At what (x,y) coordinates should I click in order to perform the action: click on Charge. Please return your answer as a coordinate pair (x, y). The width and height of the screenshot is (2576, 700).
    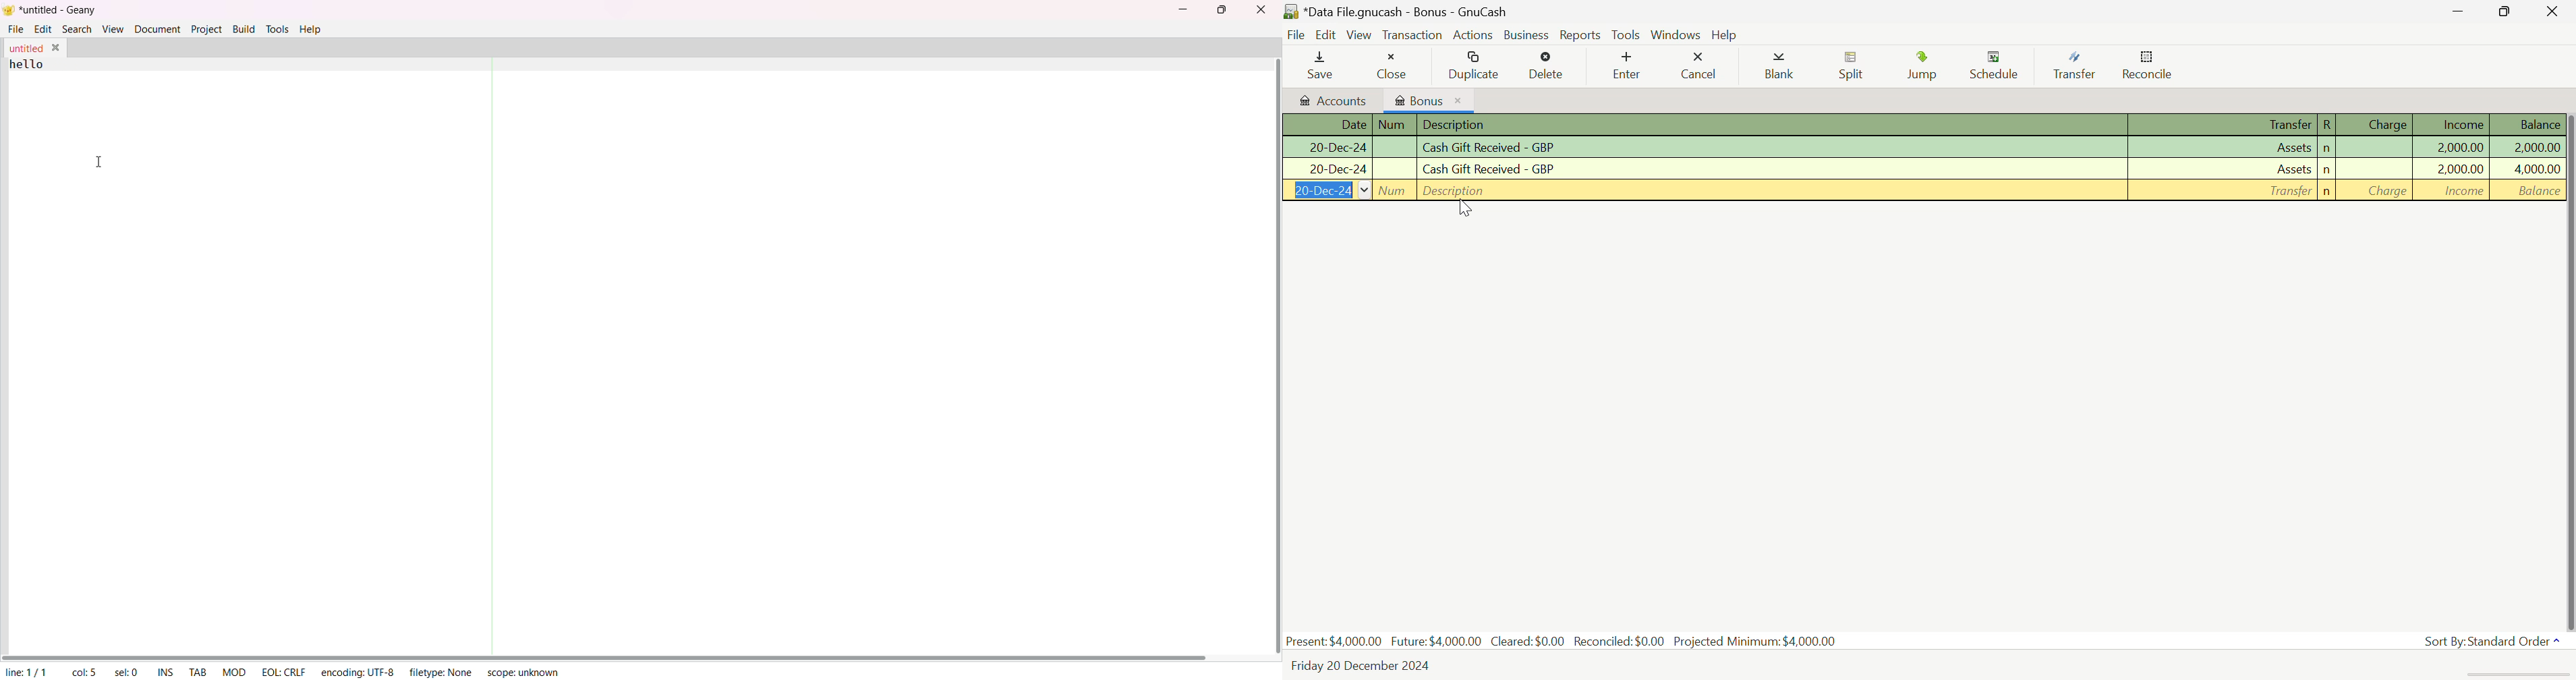
    Looking at the image, I should click on (2375, 192).